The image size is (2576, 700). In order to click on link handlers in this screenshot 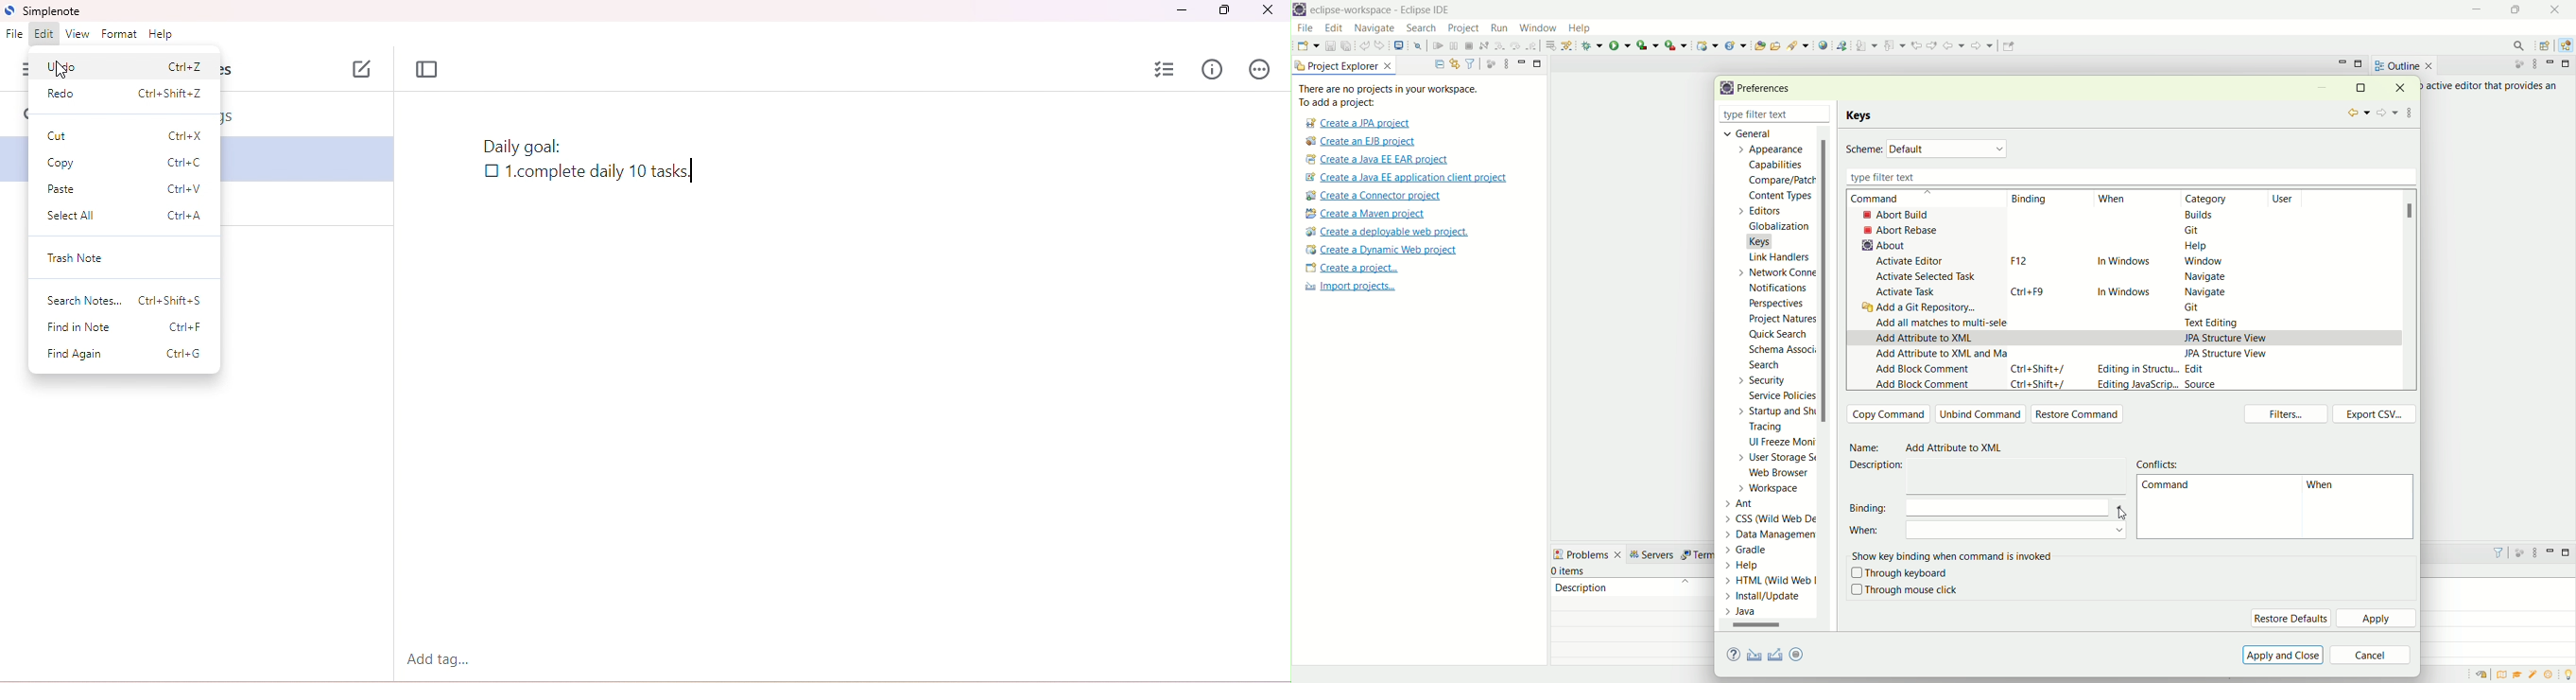, I will do `click(1778, 257)`.